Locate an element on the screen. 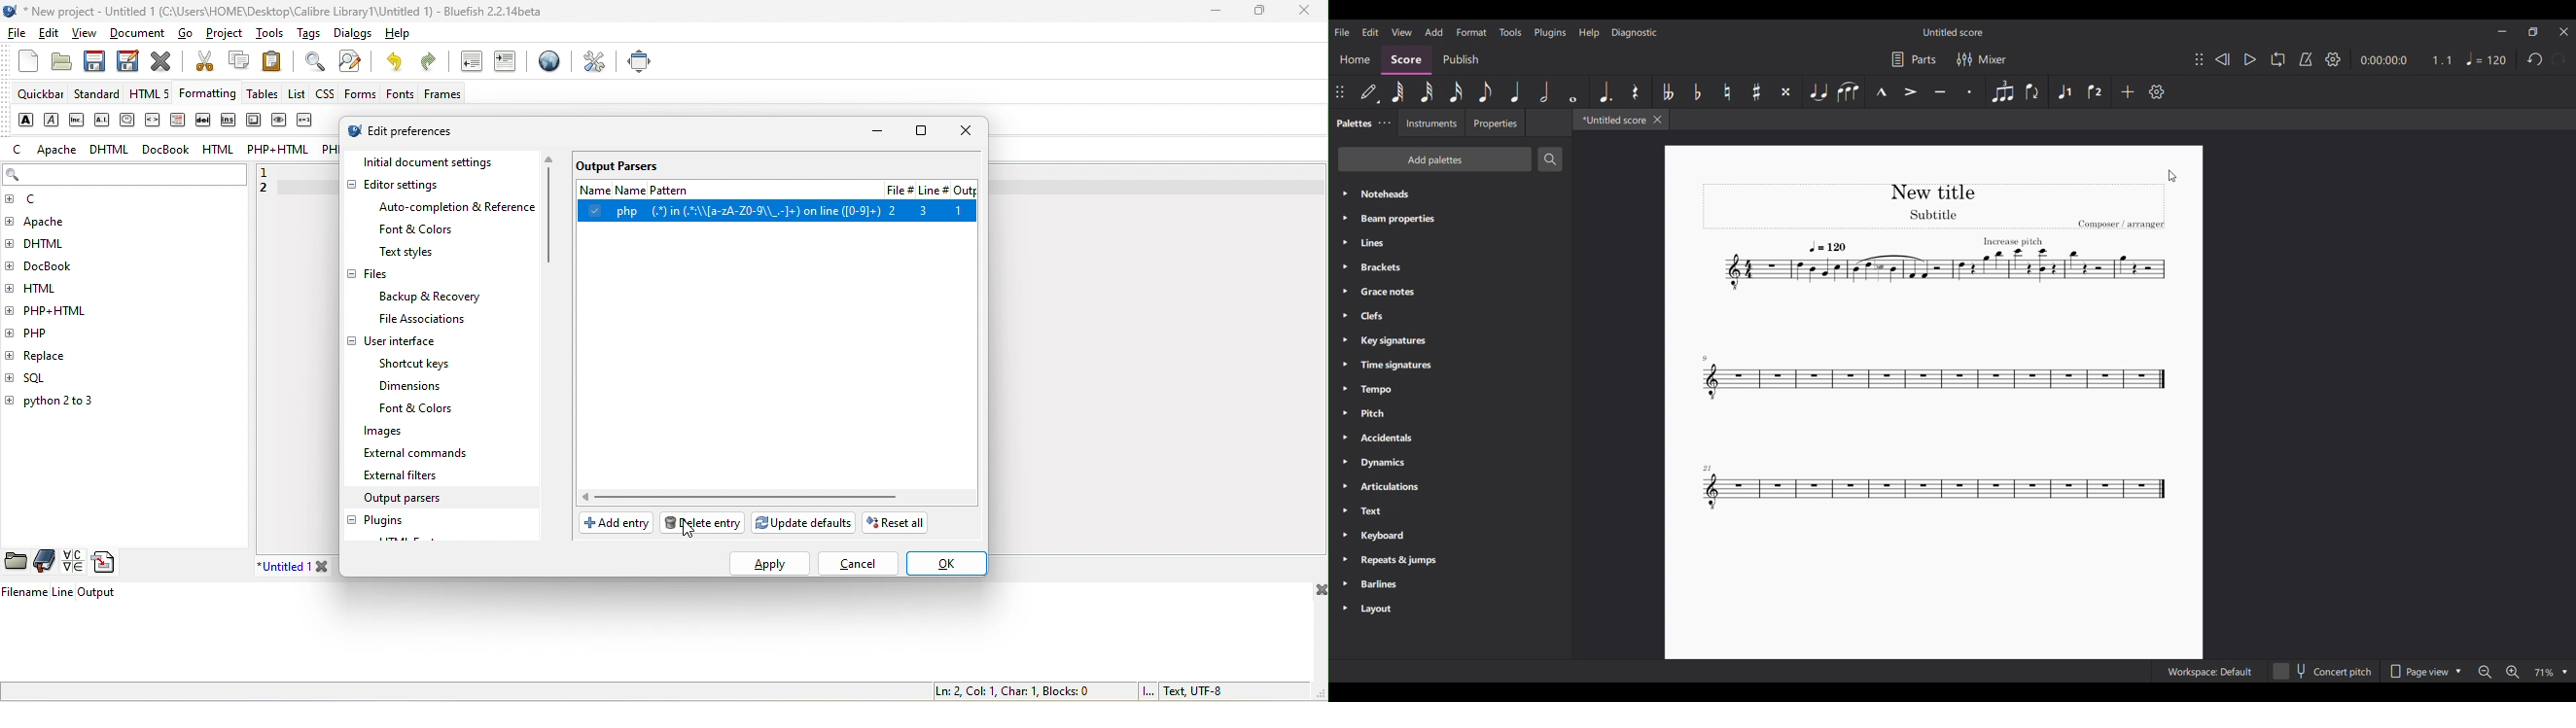 The image size is (2576, 728). output parsers is located at coordinates (619, 164).